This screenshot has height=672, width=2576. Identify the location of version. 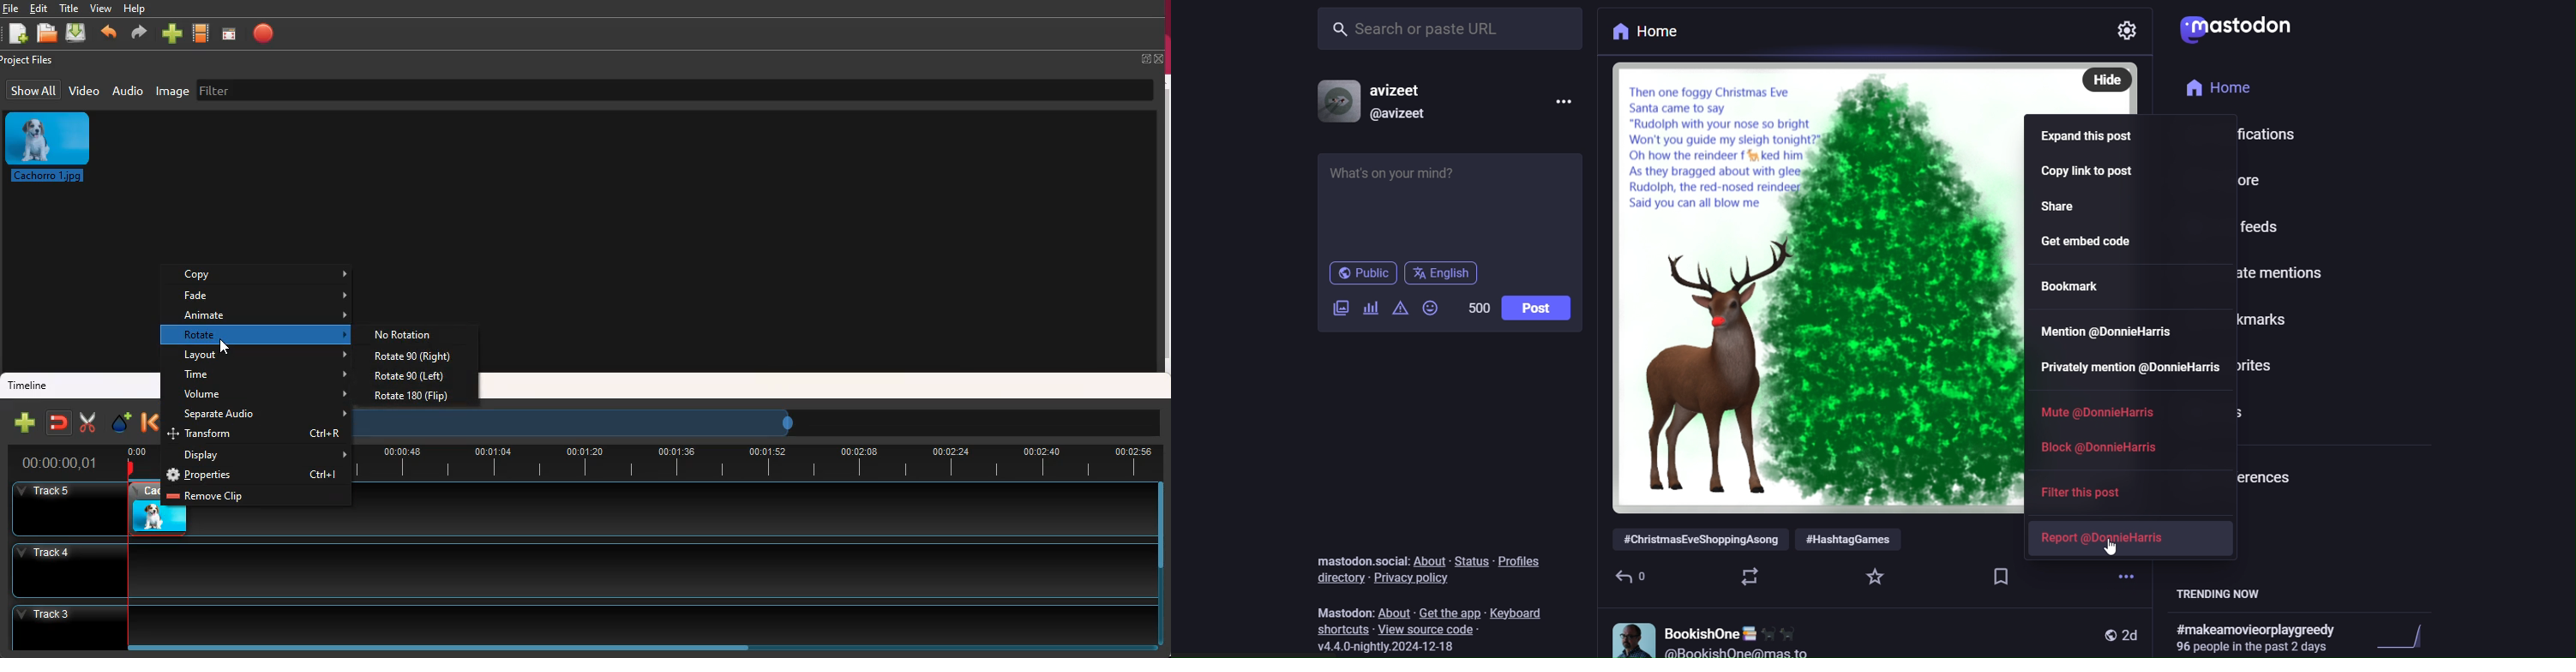
(1396, 650).